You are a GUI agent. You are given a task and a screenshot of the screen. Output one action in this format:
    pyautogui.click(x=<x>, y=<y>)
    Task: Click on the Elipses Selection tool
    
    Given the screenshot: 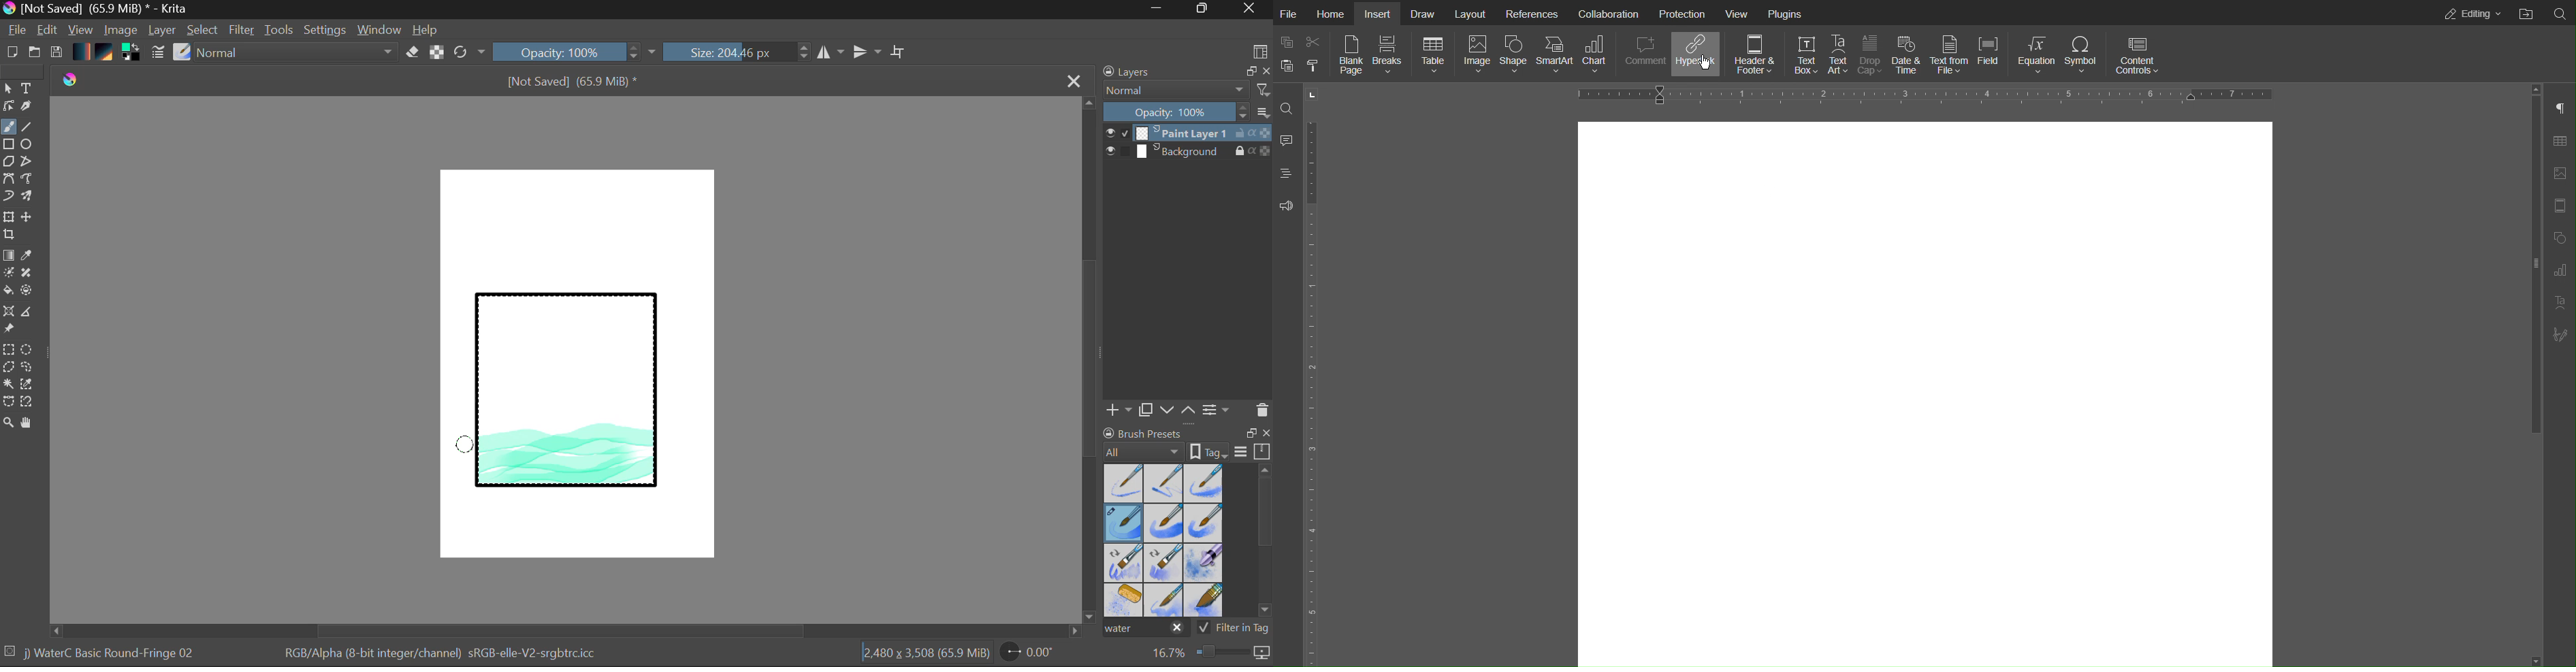 What is the action you would take?
    pyautogui.click(x=30, y=351)
    